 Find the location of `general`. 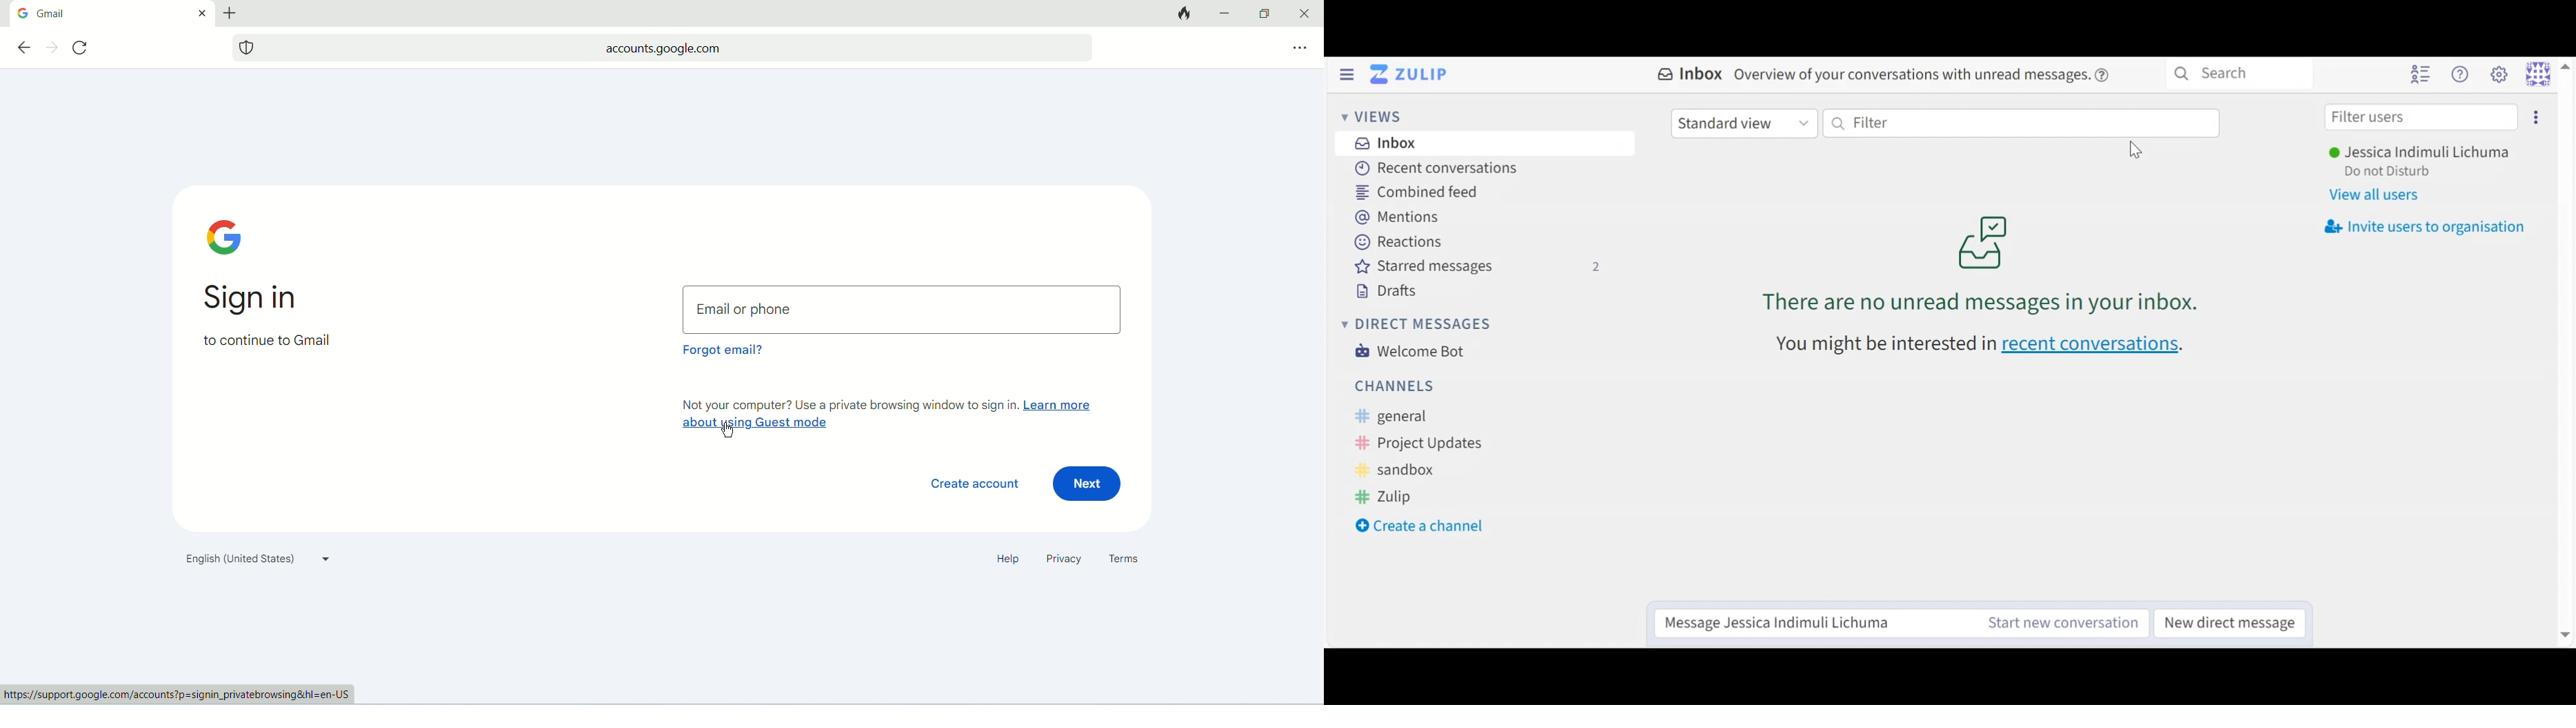

general is located at coordinates (1401, 417).